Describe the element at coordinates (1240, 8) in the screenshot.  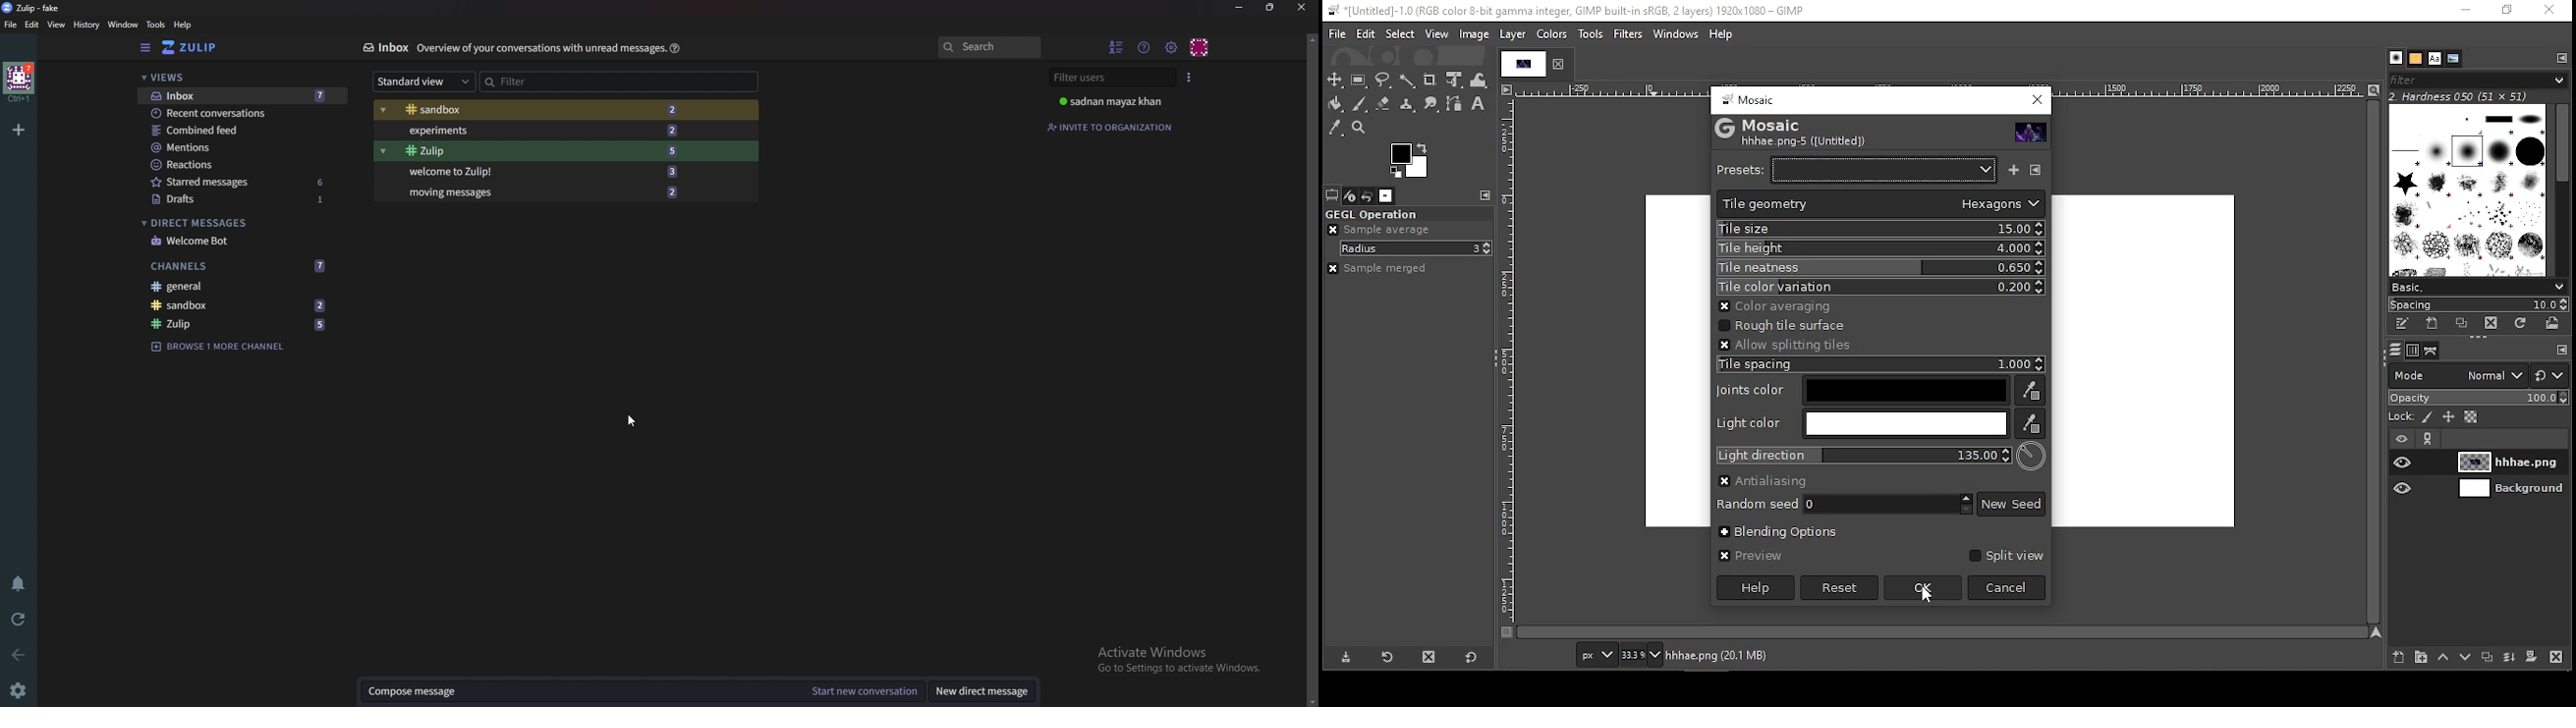
I see `Minimize` at that location.